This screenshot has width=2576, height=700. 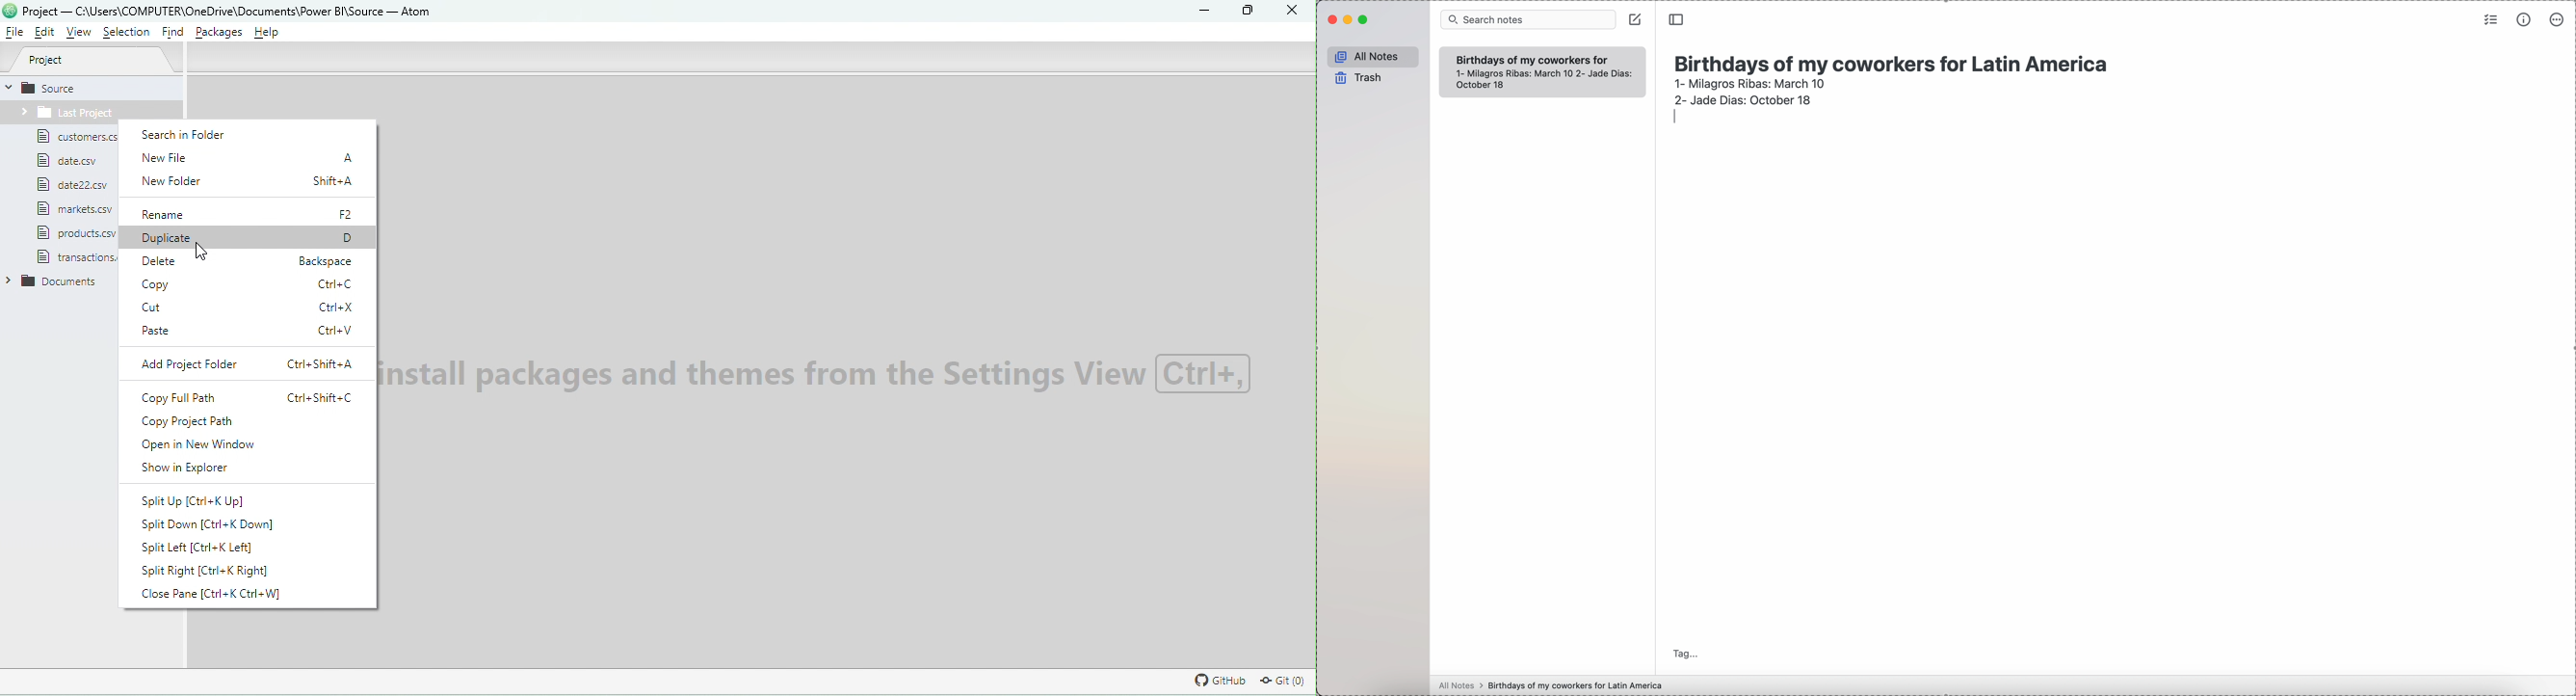 I want to click on File, so click(x=71, y=161).